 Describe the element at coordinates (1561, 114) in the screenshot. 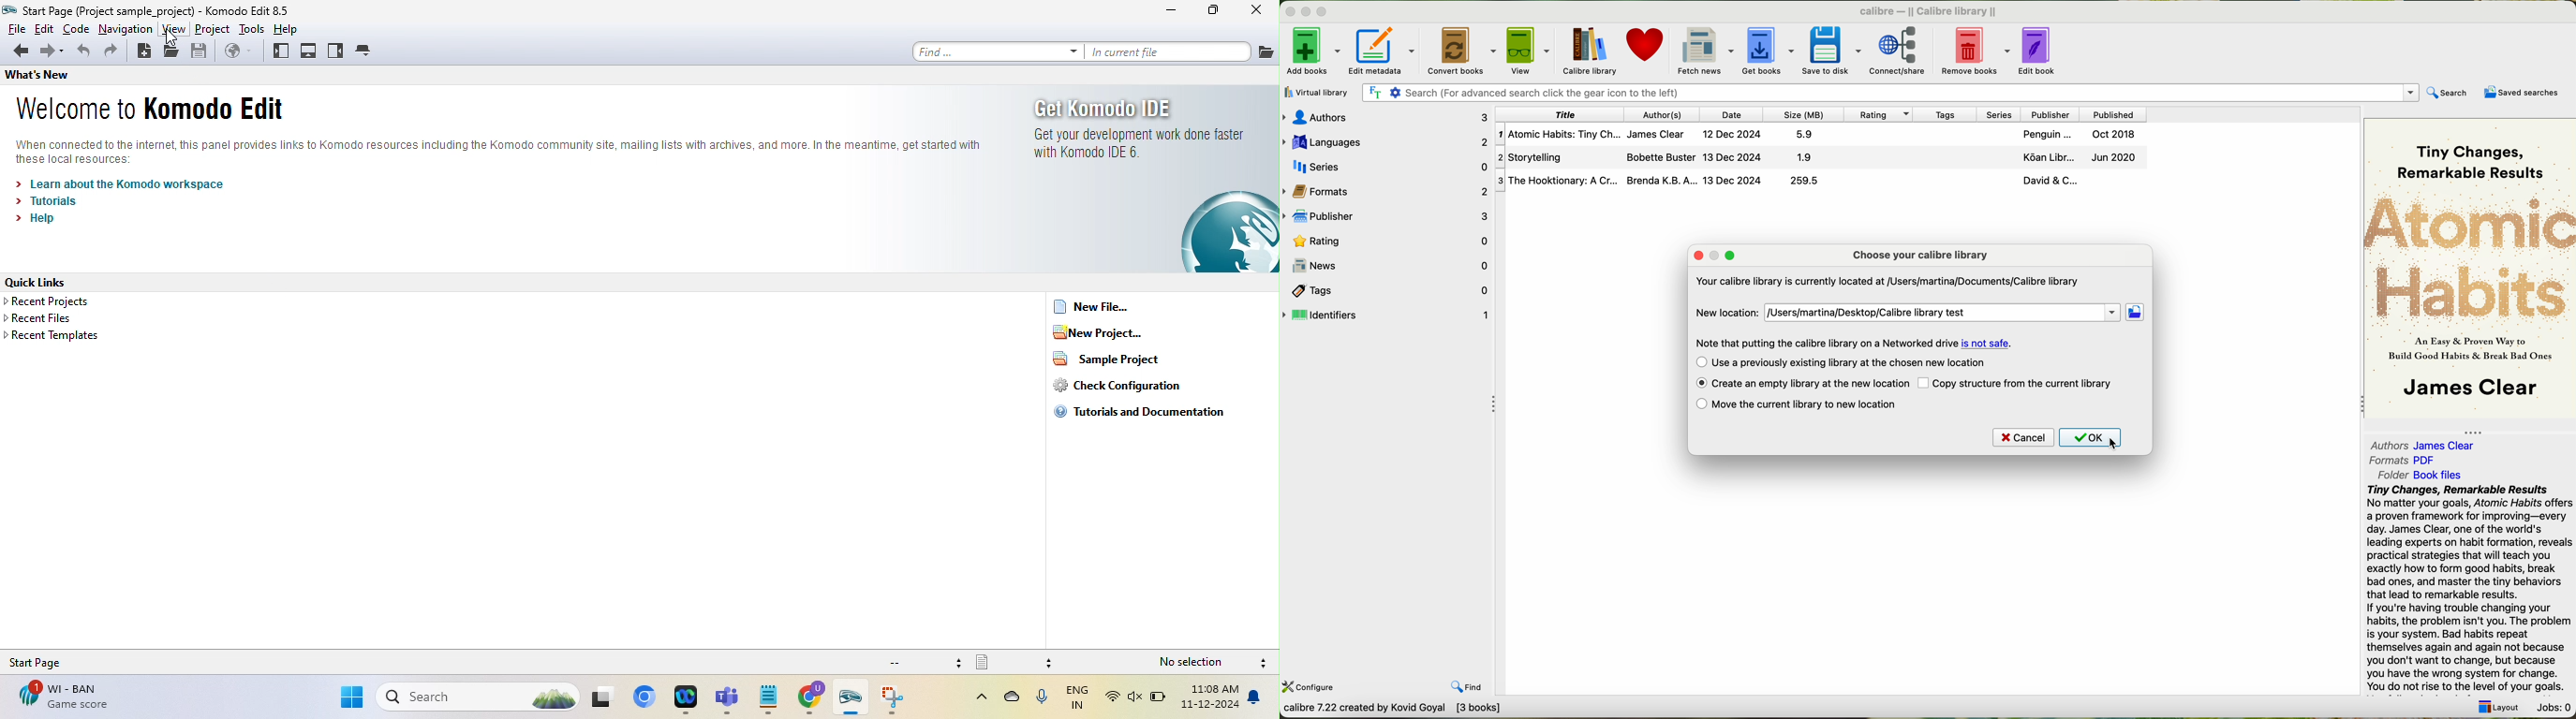

I see `title` at that location.